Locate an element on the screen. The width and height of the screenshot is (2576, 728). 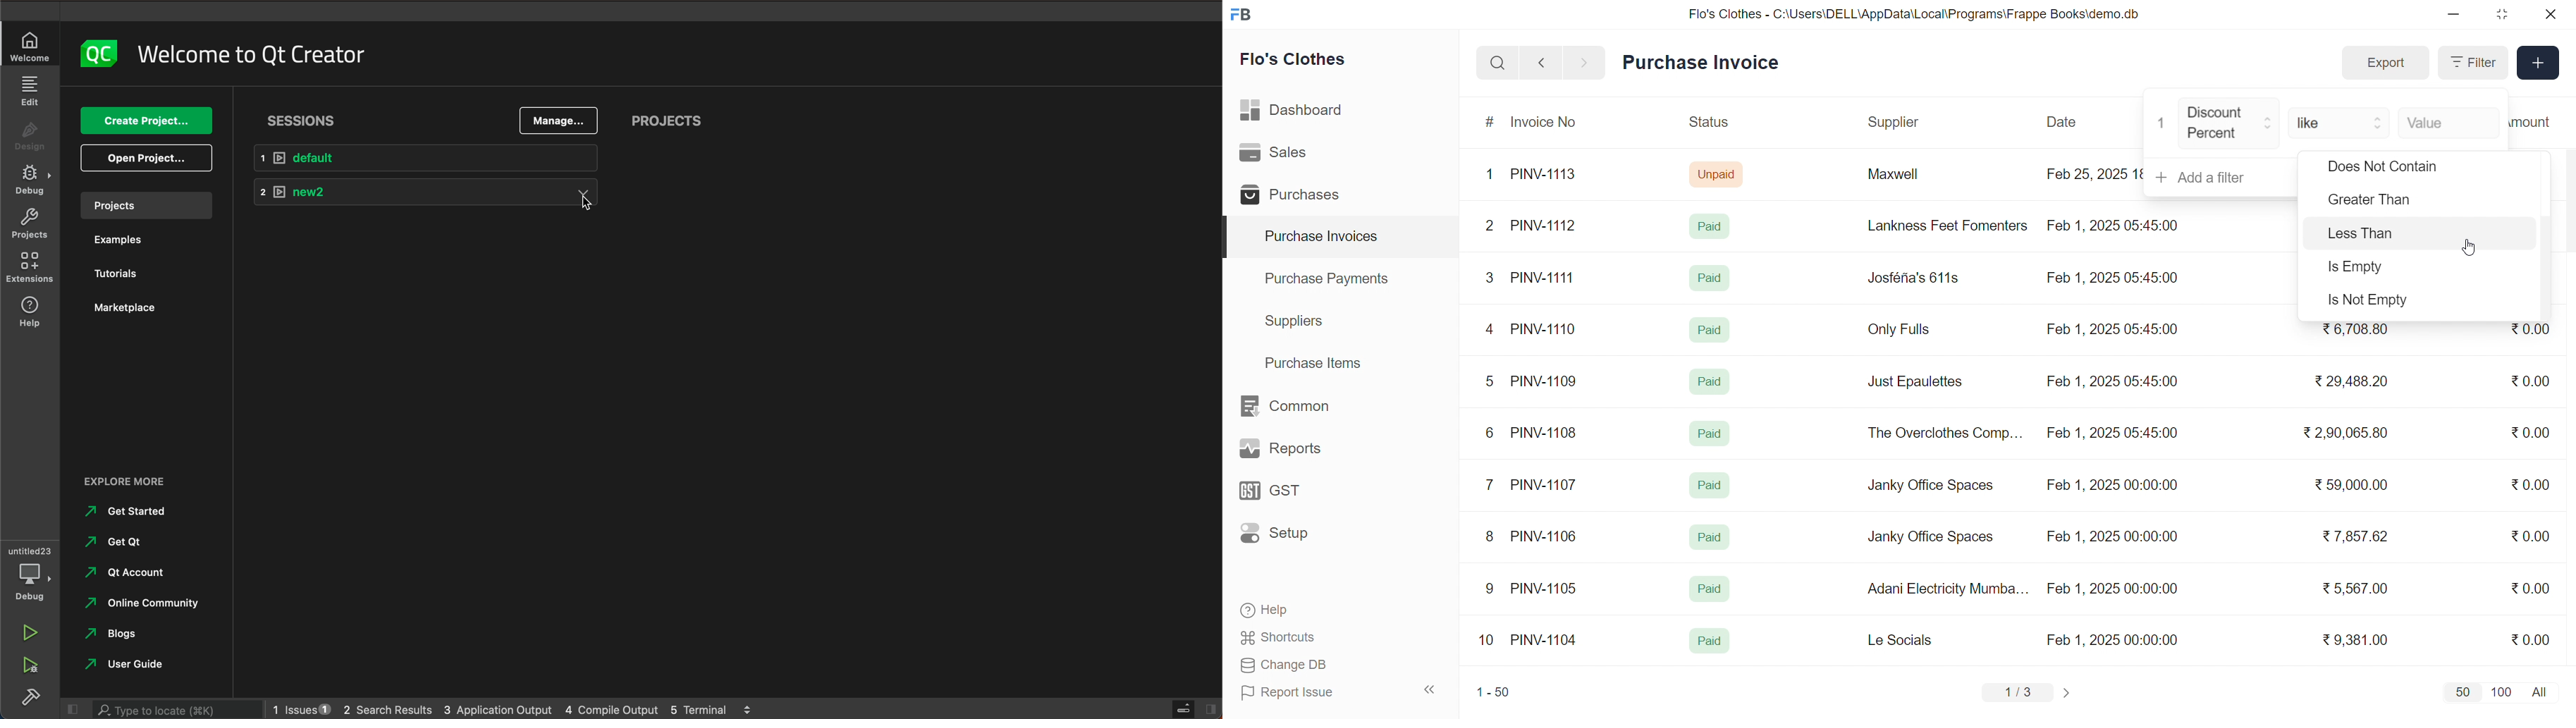
PINV-1110 is located at coordinates (1545, 328).